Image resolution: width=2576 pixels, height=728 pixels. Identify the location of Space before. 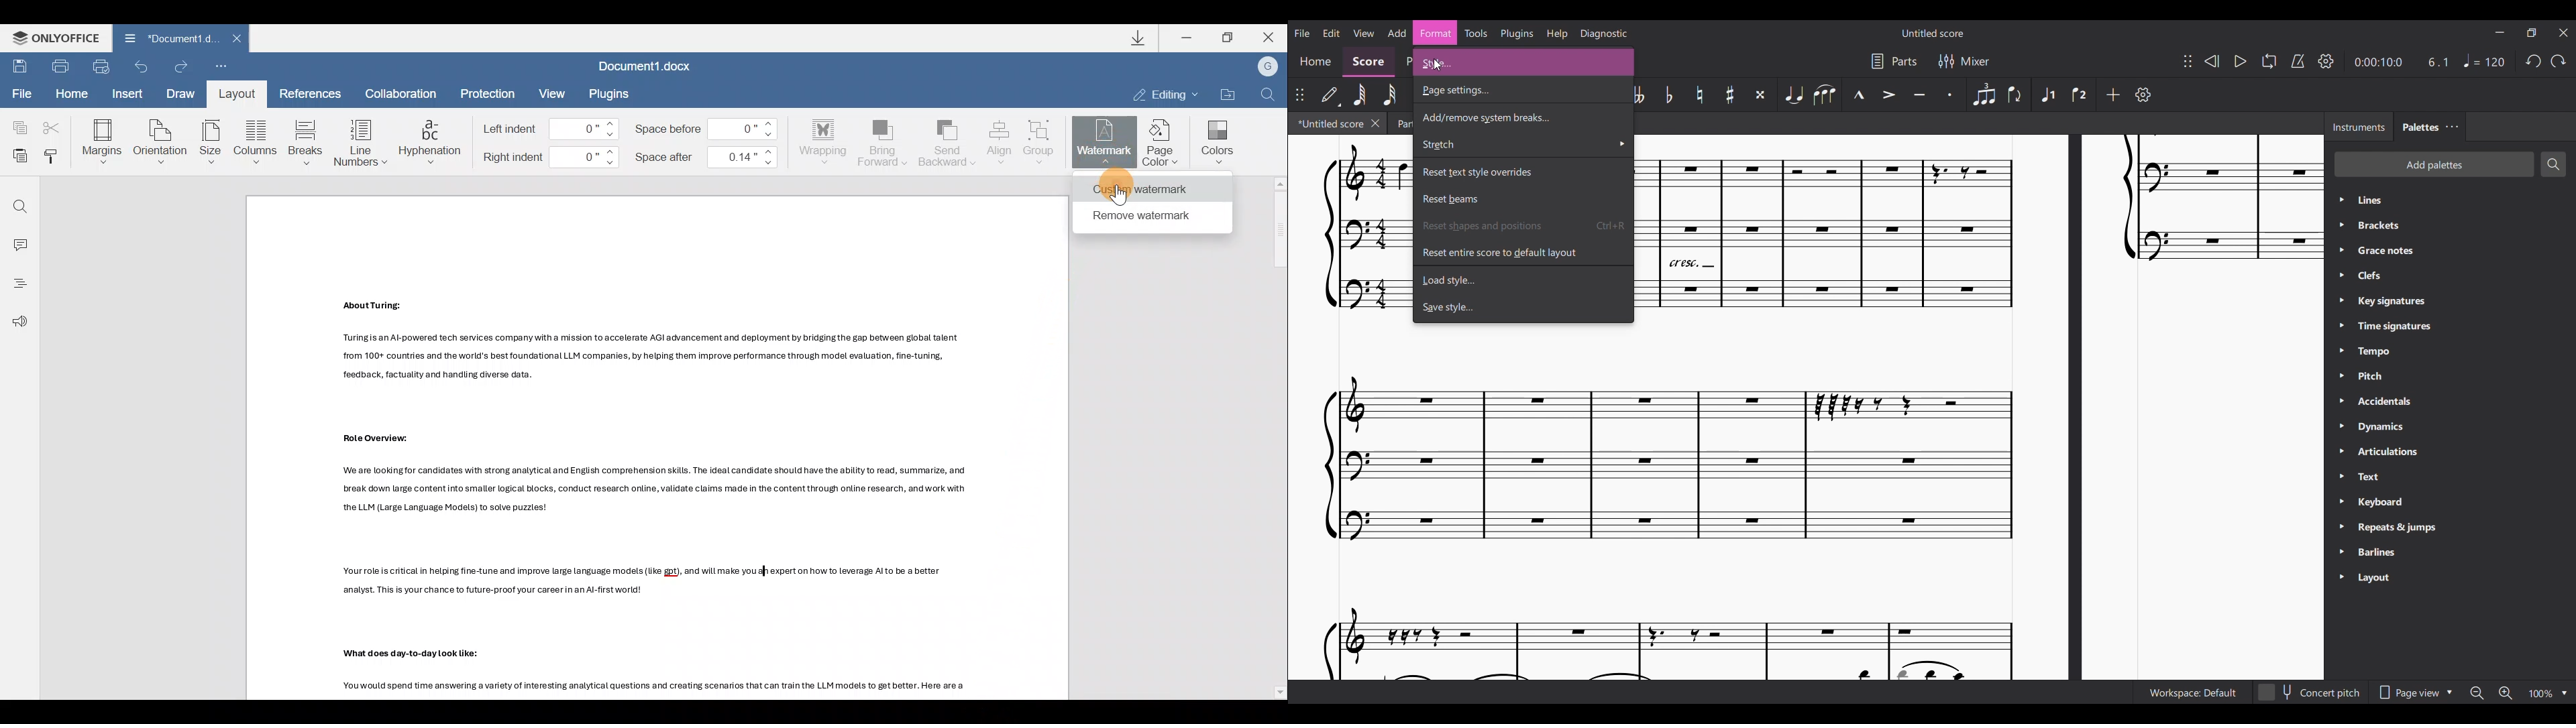
(707, 128).